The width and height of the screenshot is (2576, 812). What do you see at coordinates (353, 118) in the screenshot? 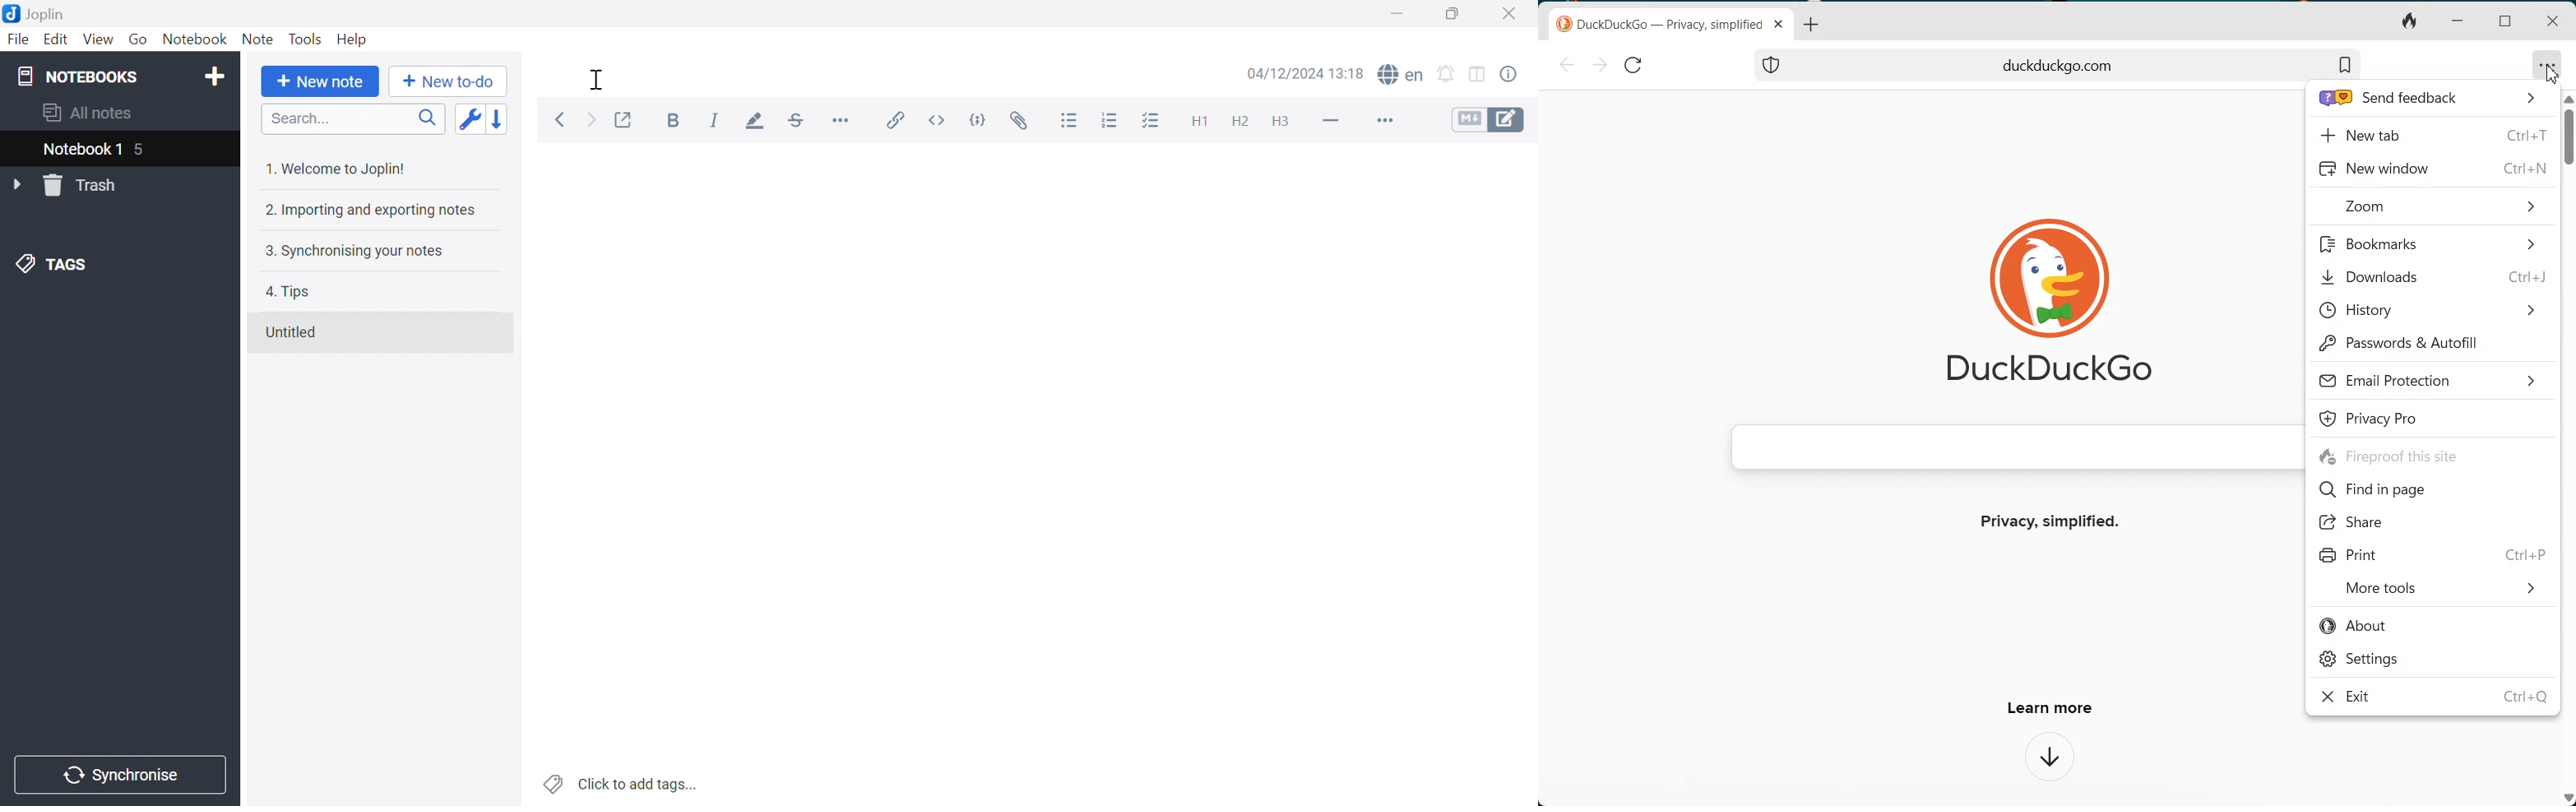
I see `Search` at bounding box center [353, 118].